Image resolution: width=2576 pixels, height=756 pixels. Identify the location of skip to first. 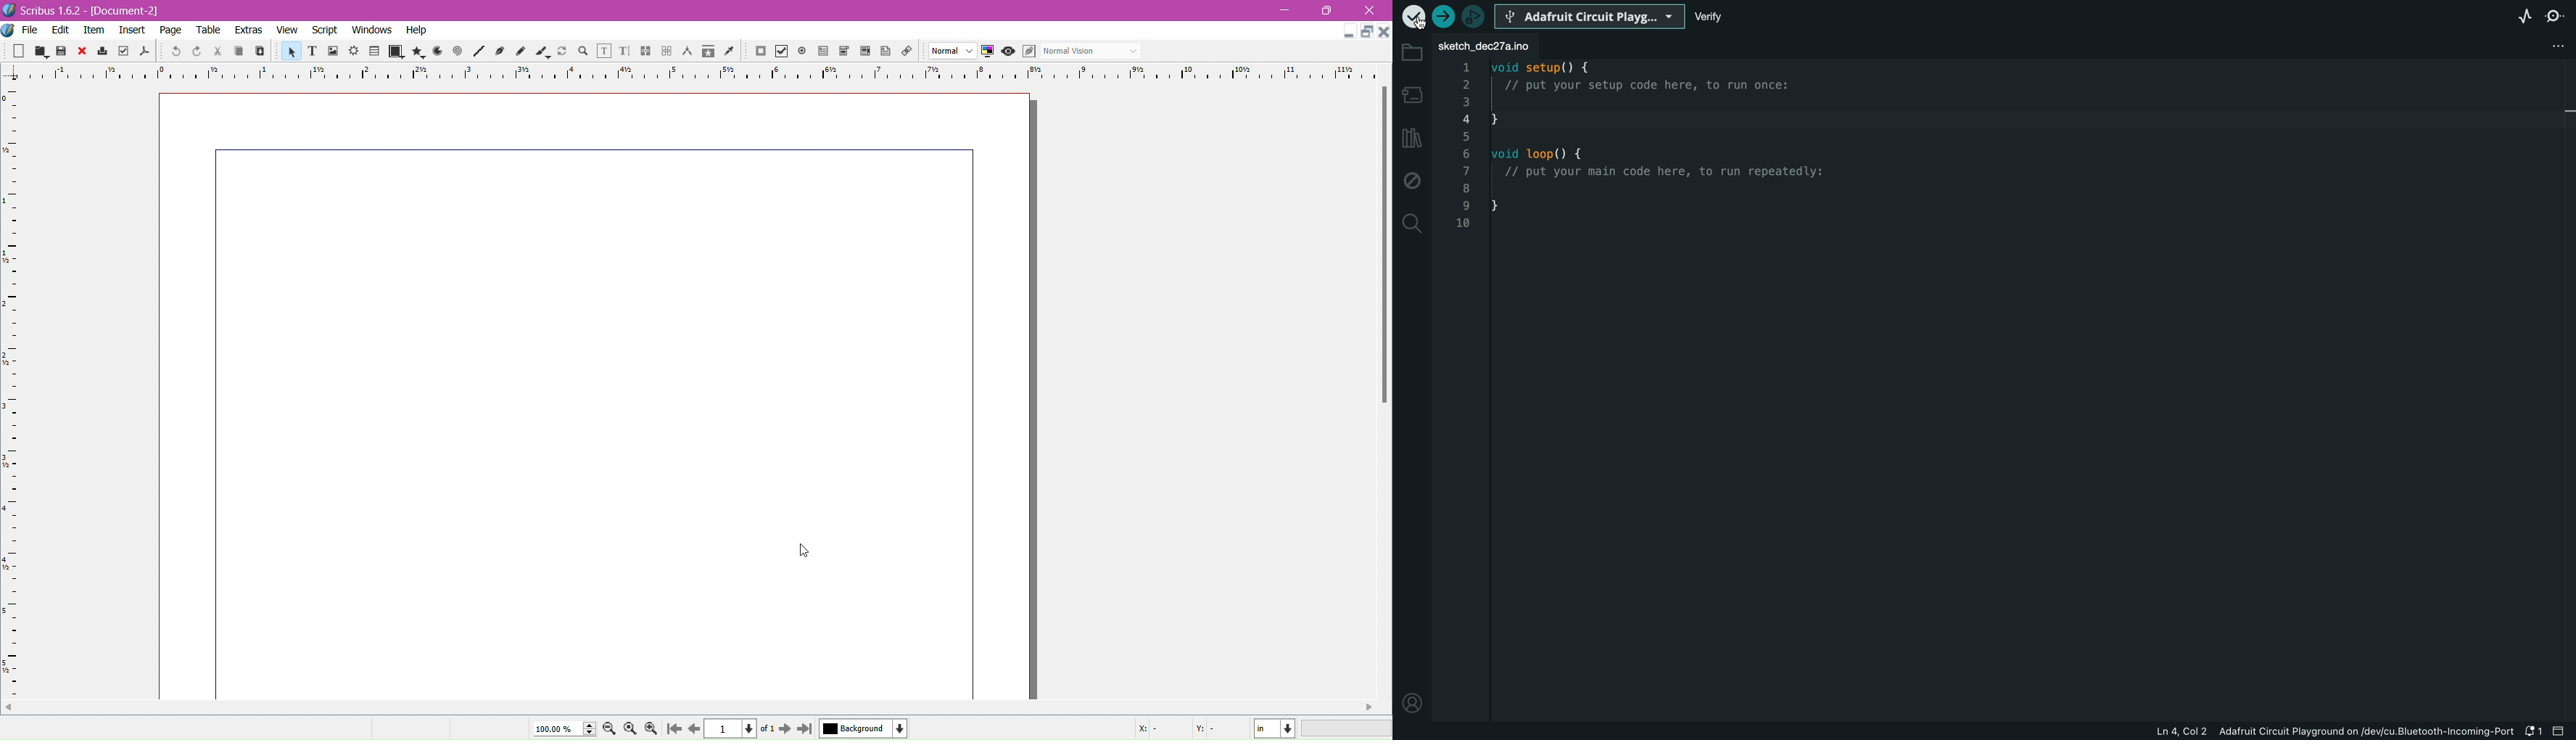
(674, 728).